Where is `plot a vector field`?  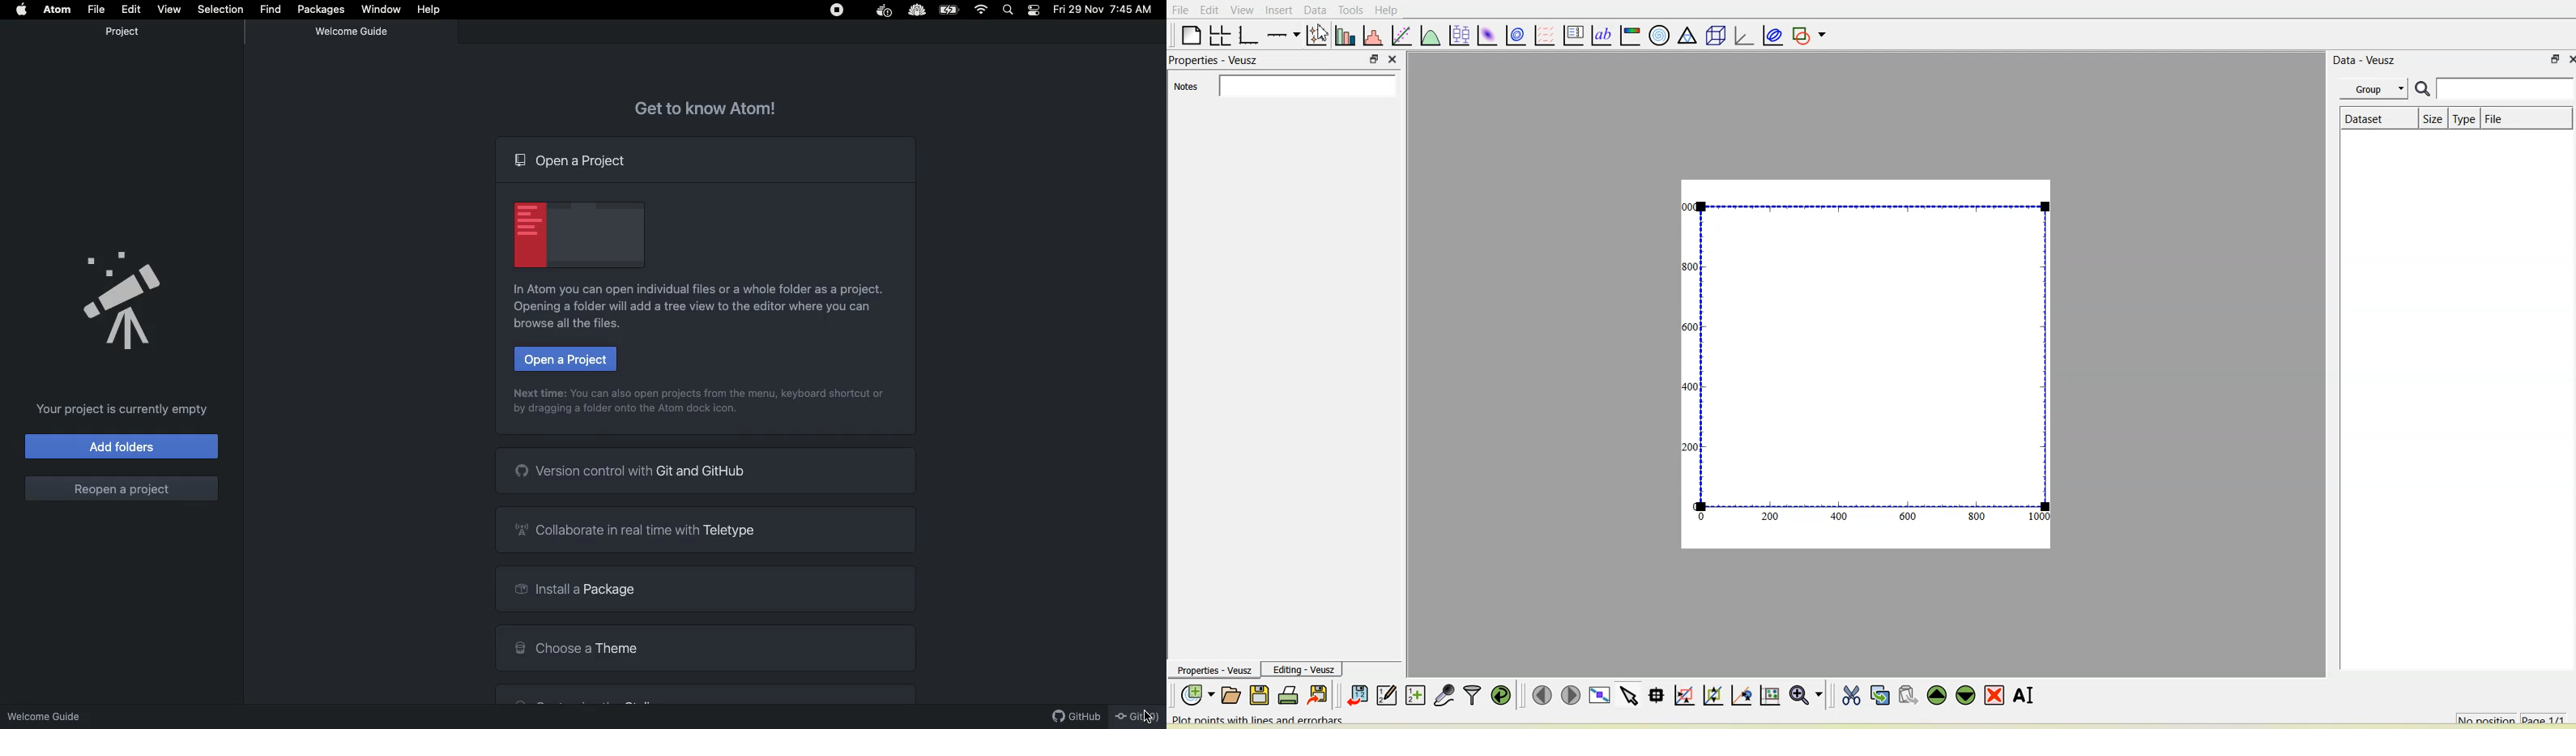
plot a vector field is located at coordinates (1544, 35).